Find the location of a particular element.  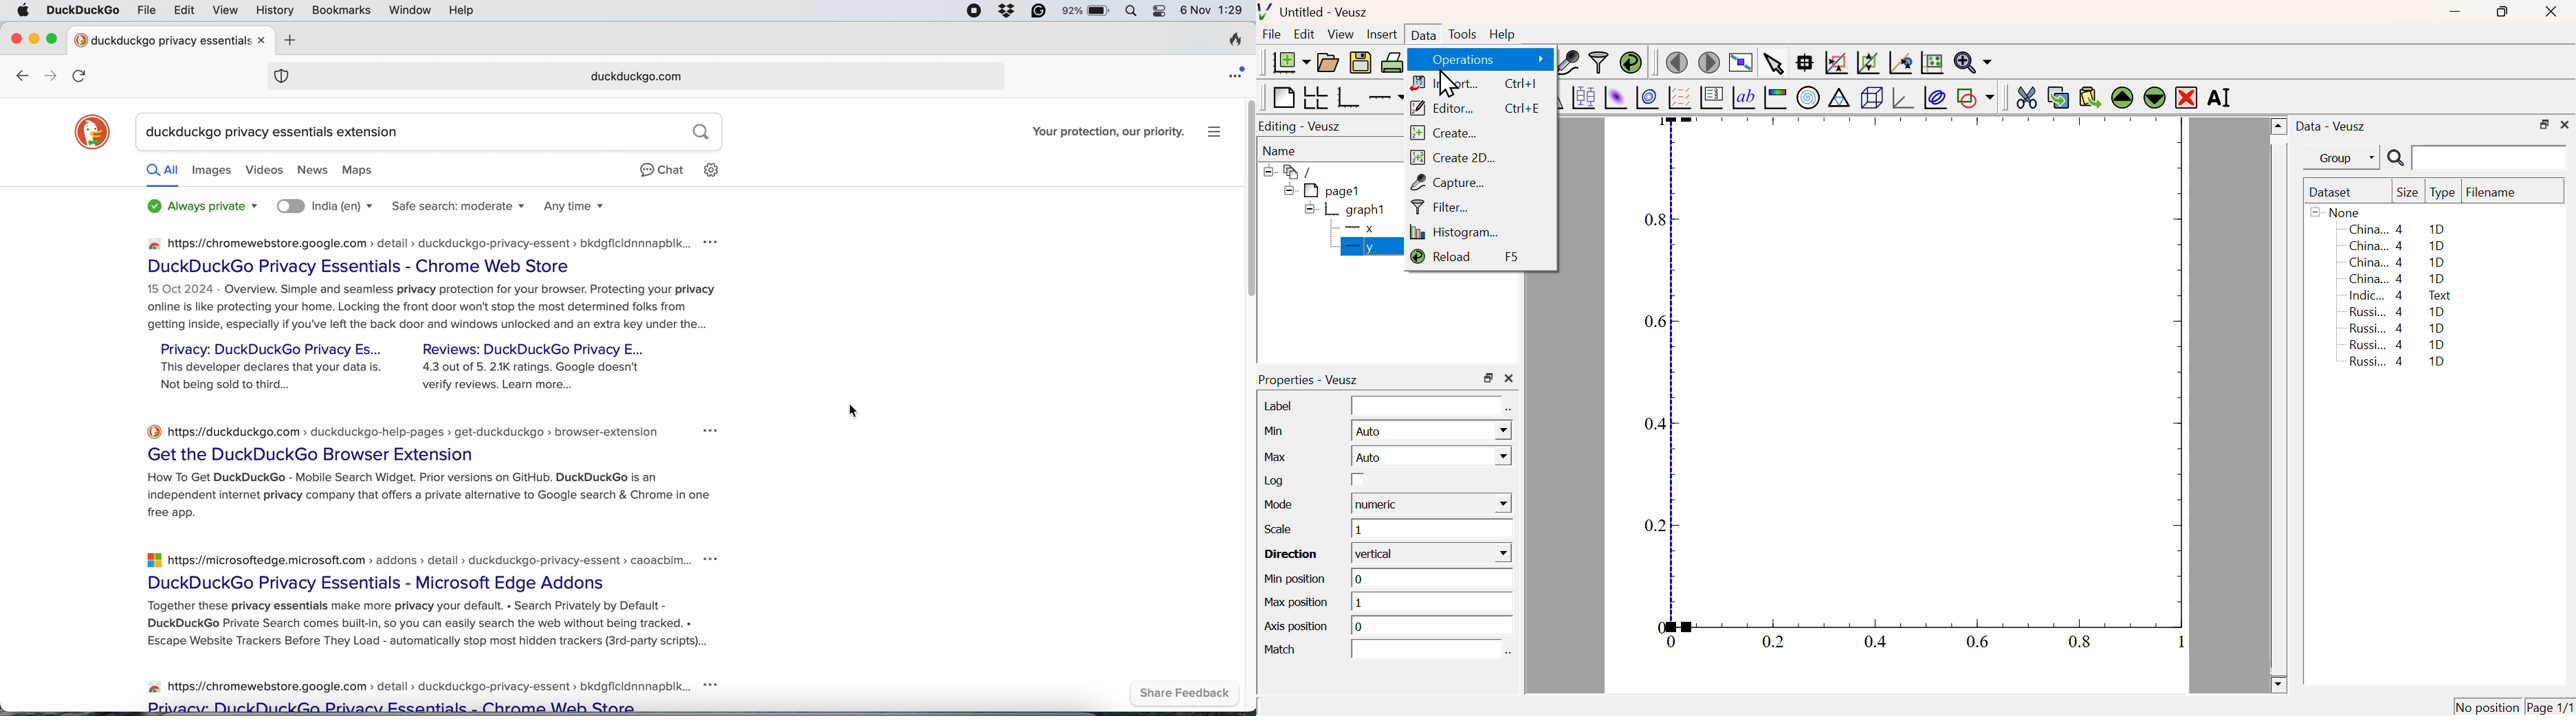

Move Up is located at coordinates (2124, 98).